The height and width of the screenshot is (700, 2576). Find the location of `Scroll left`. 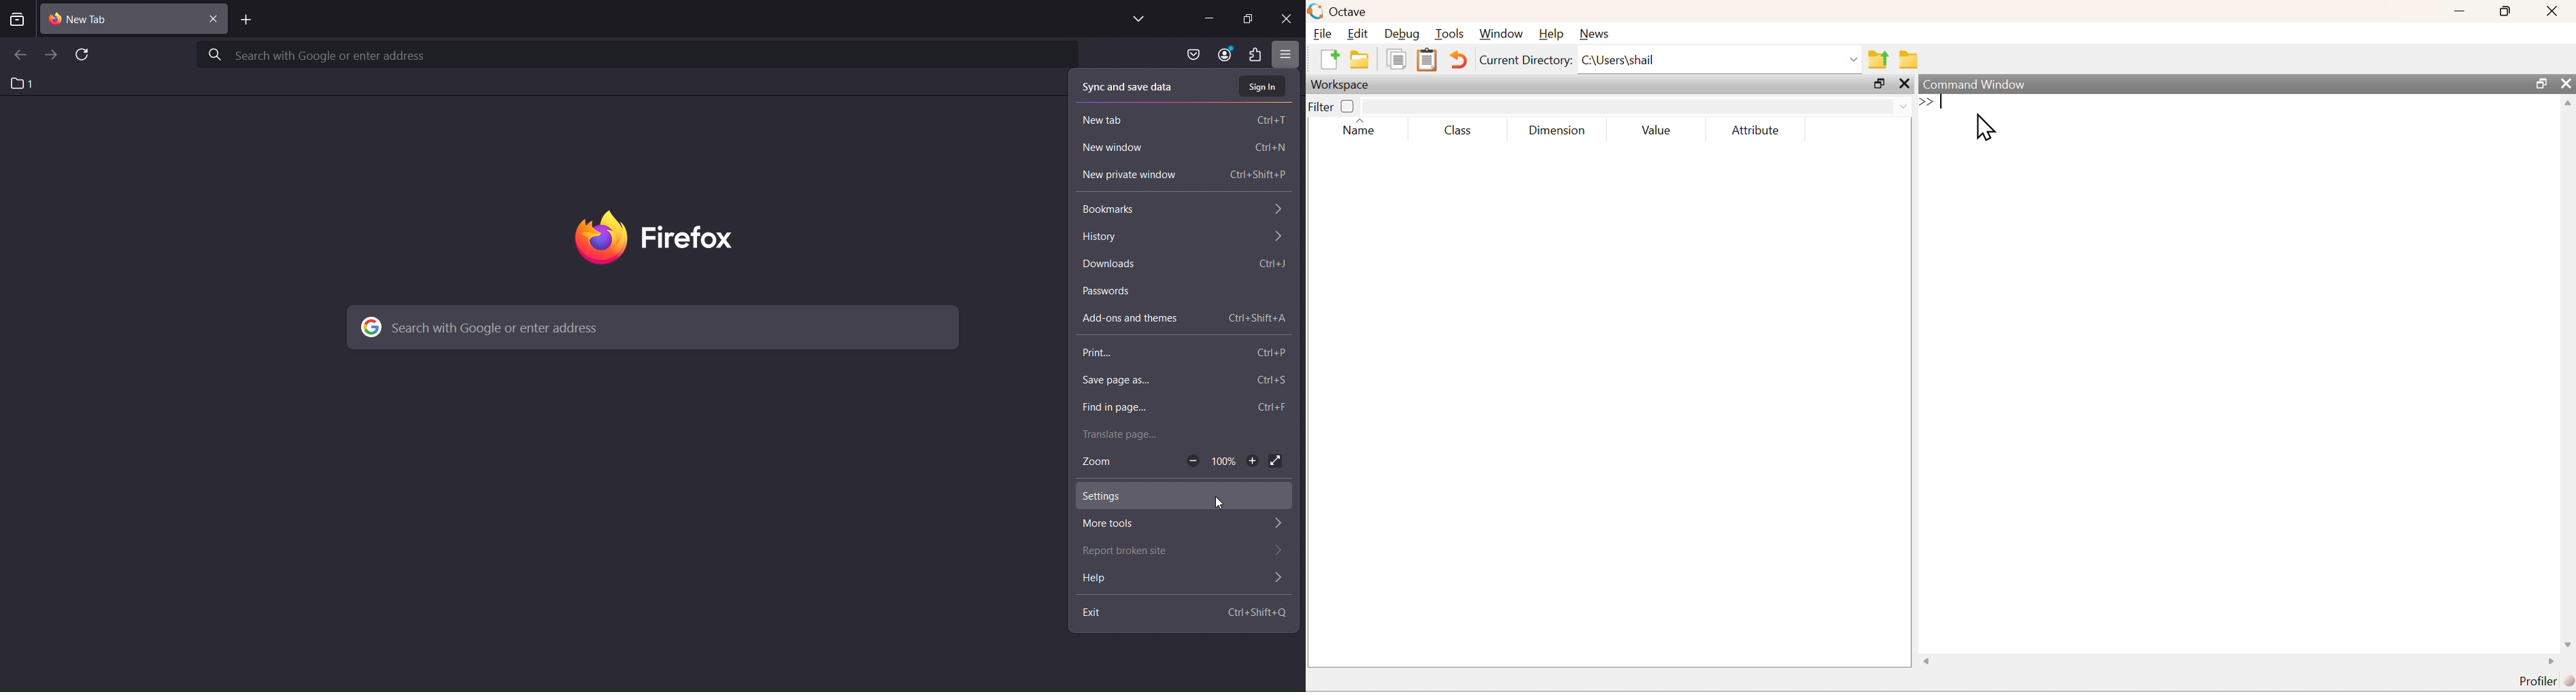

Scroll left is located at coordinates (1928, 662).